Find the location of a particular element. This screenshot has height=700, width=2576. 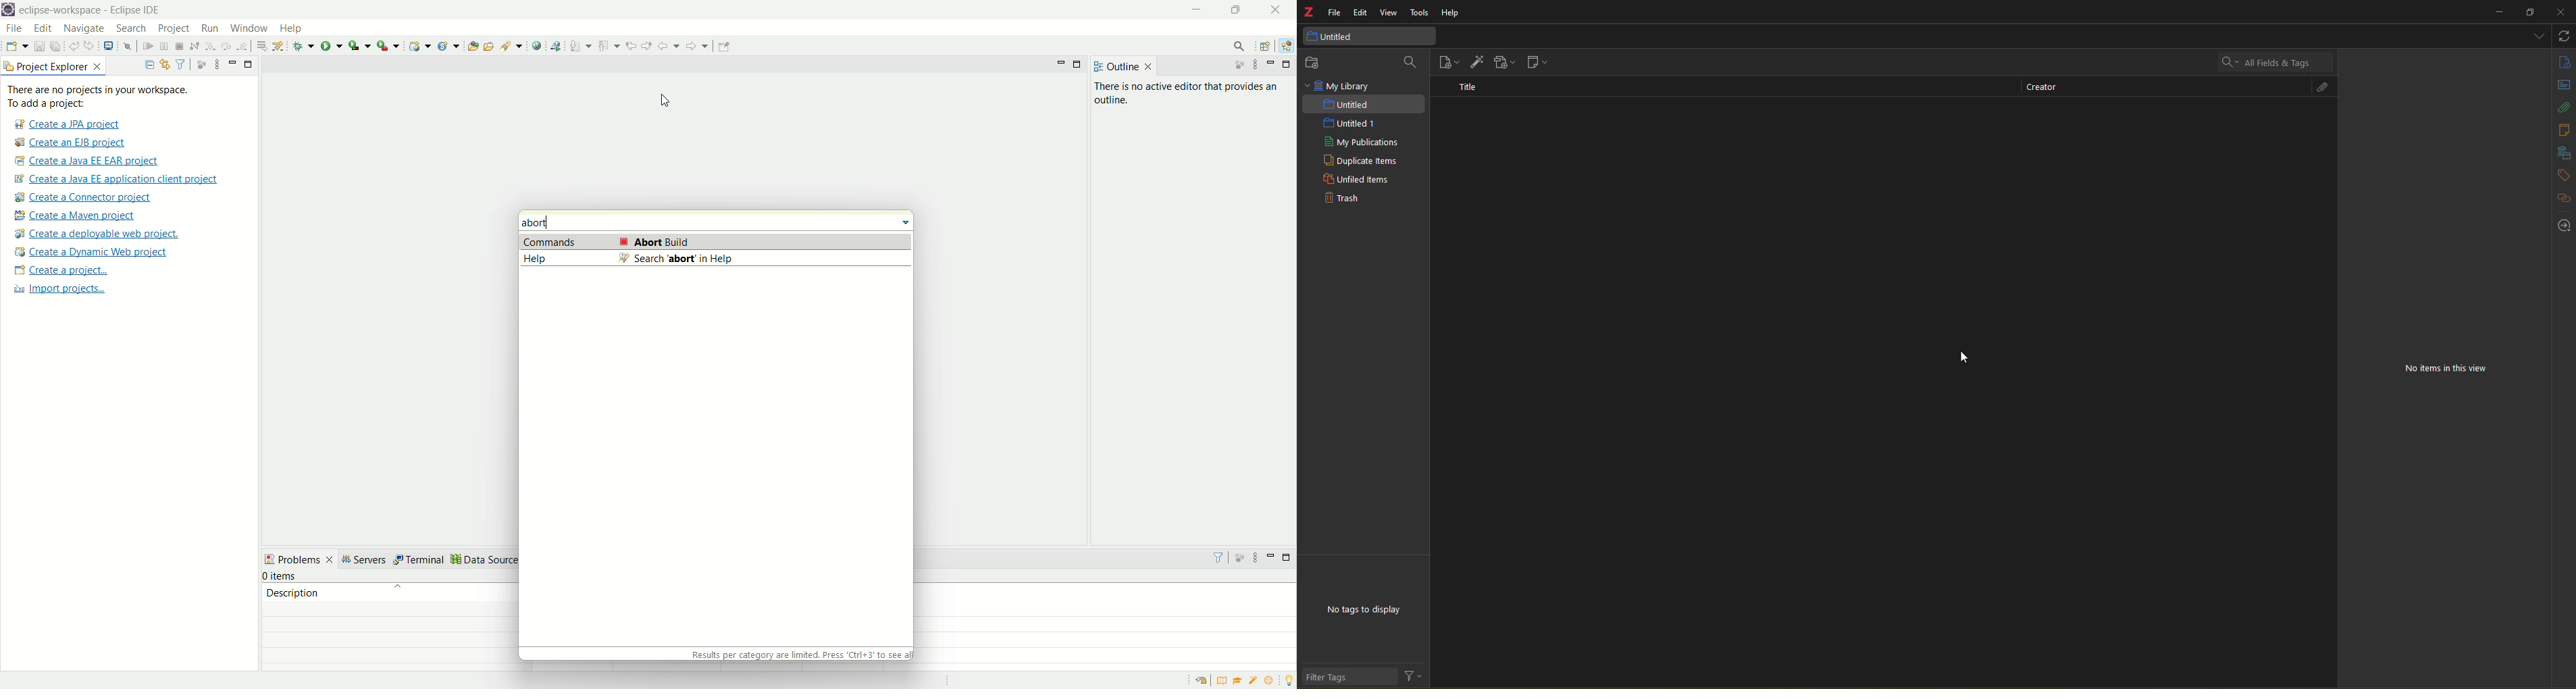

close is located at coordinates (2559, 13).